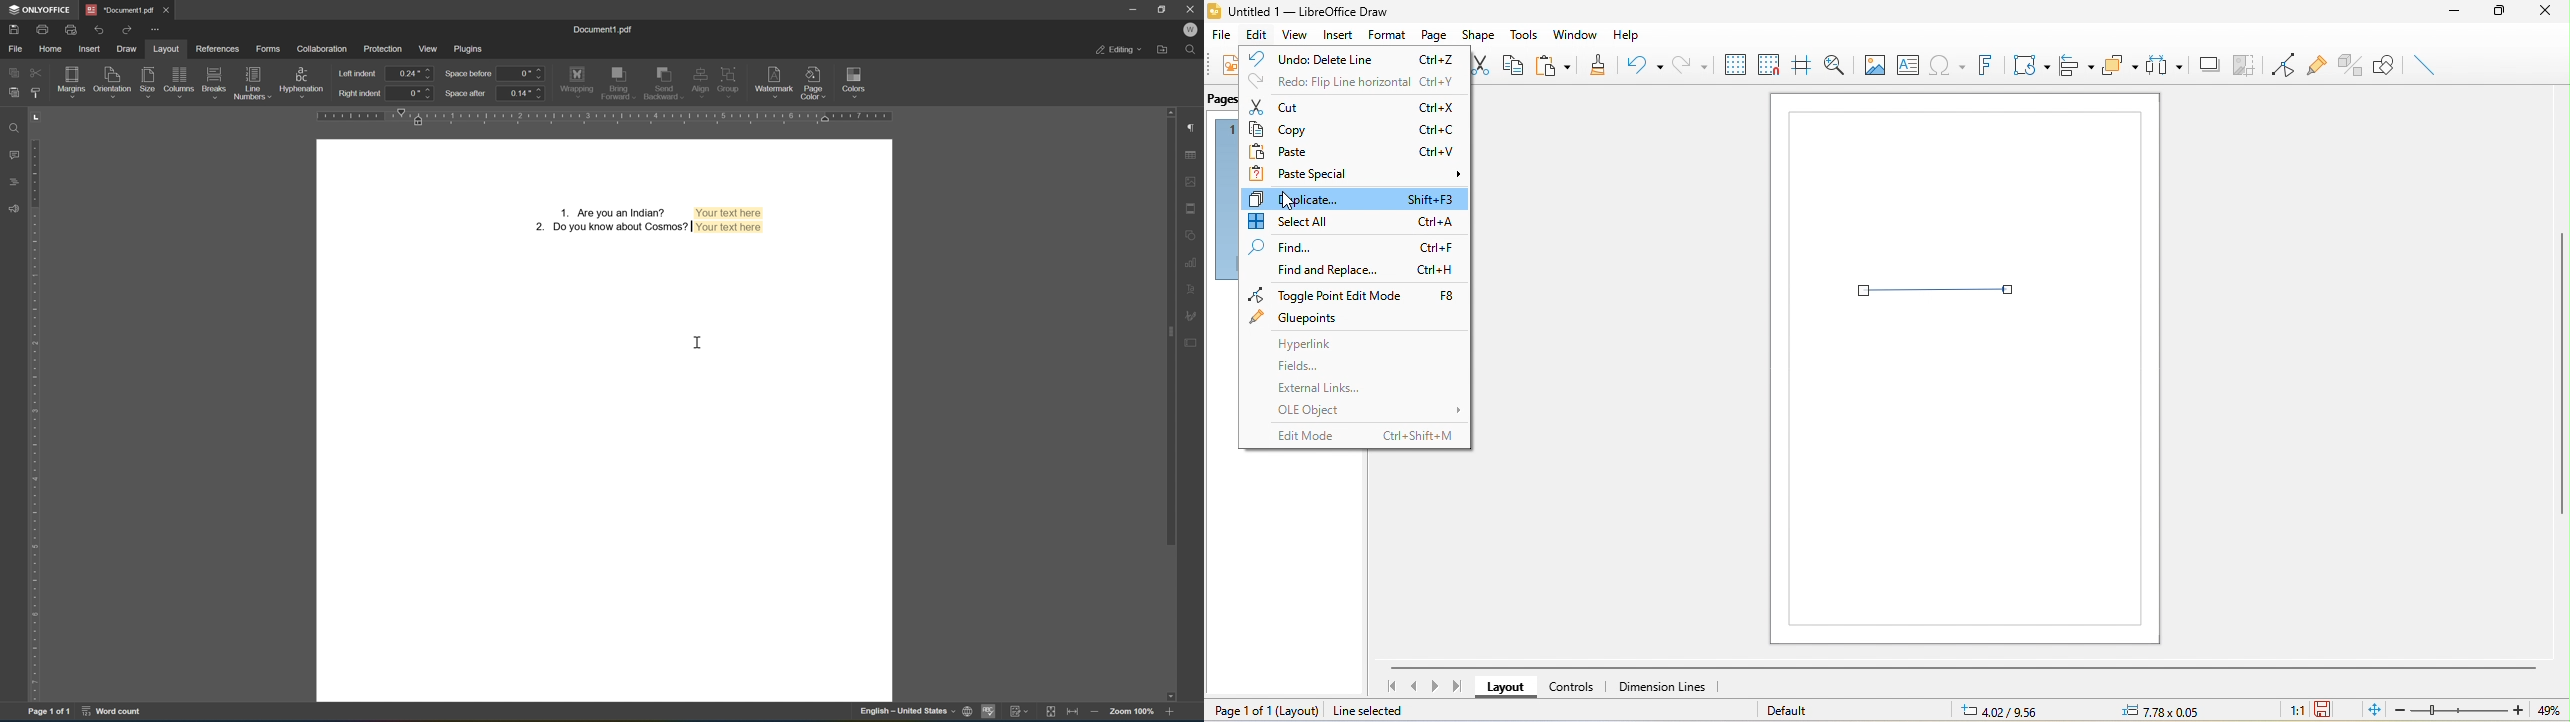  I want to click on scroll bar, so click(1172, 327).